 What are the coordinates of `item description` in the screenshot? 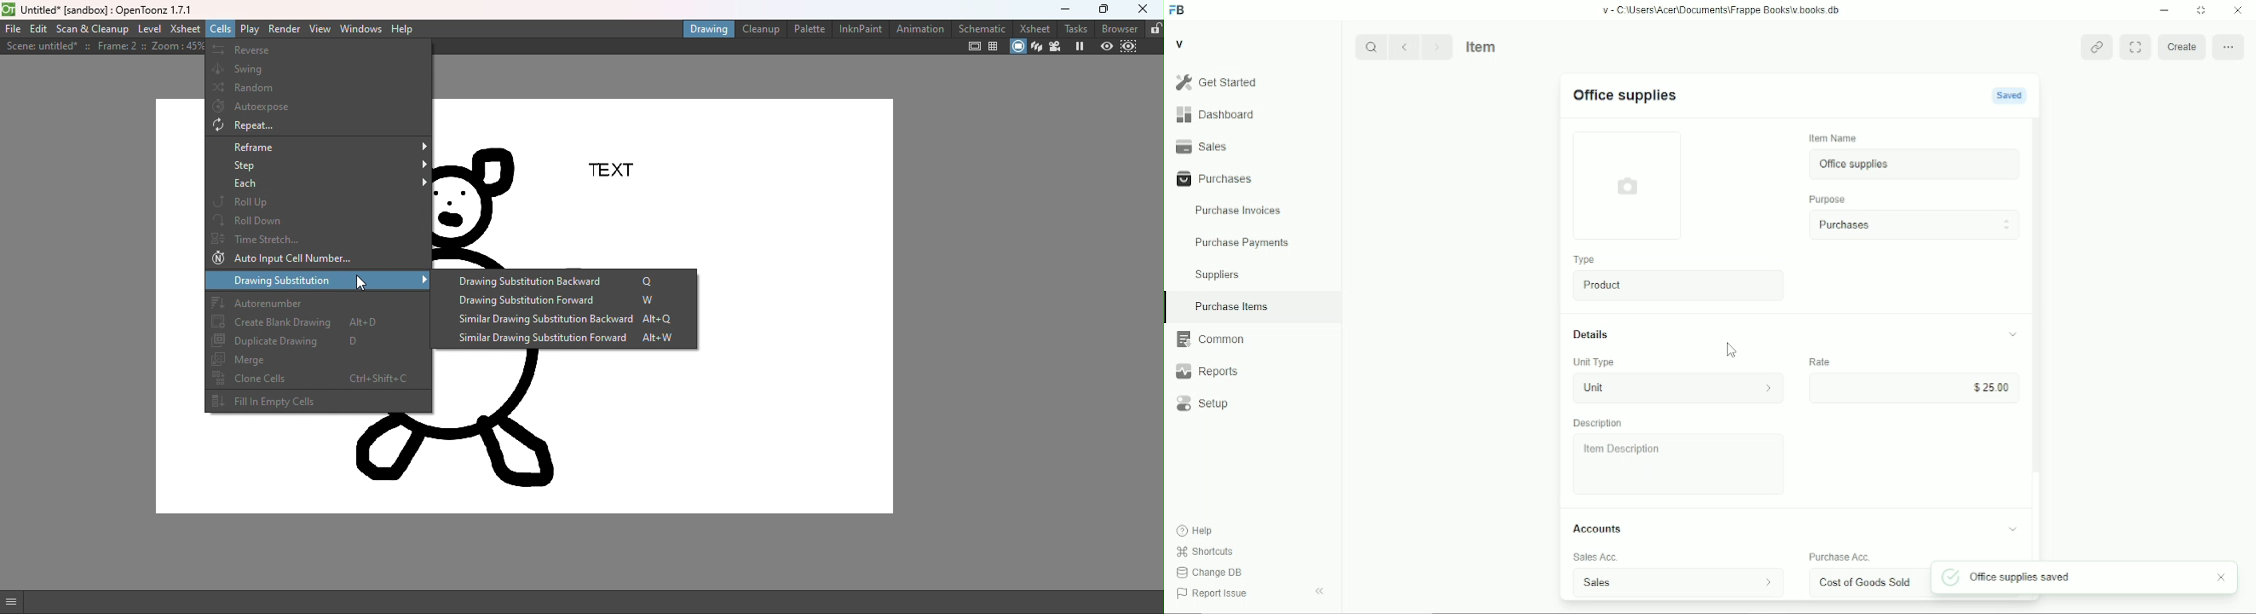 It's located at (1679, 464).